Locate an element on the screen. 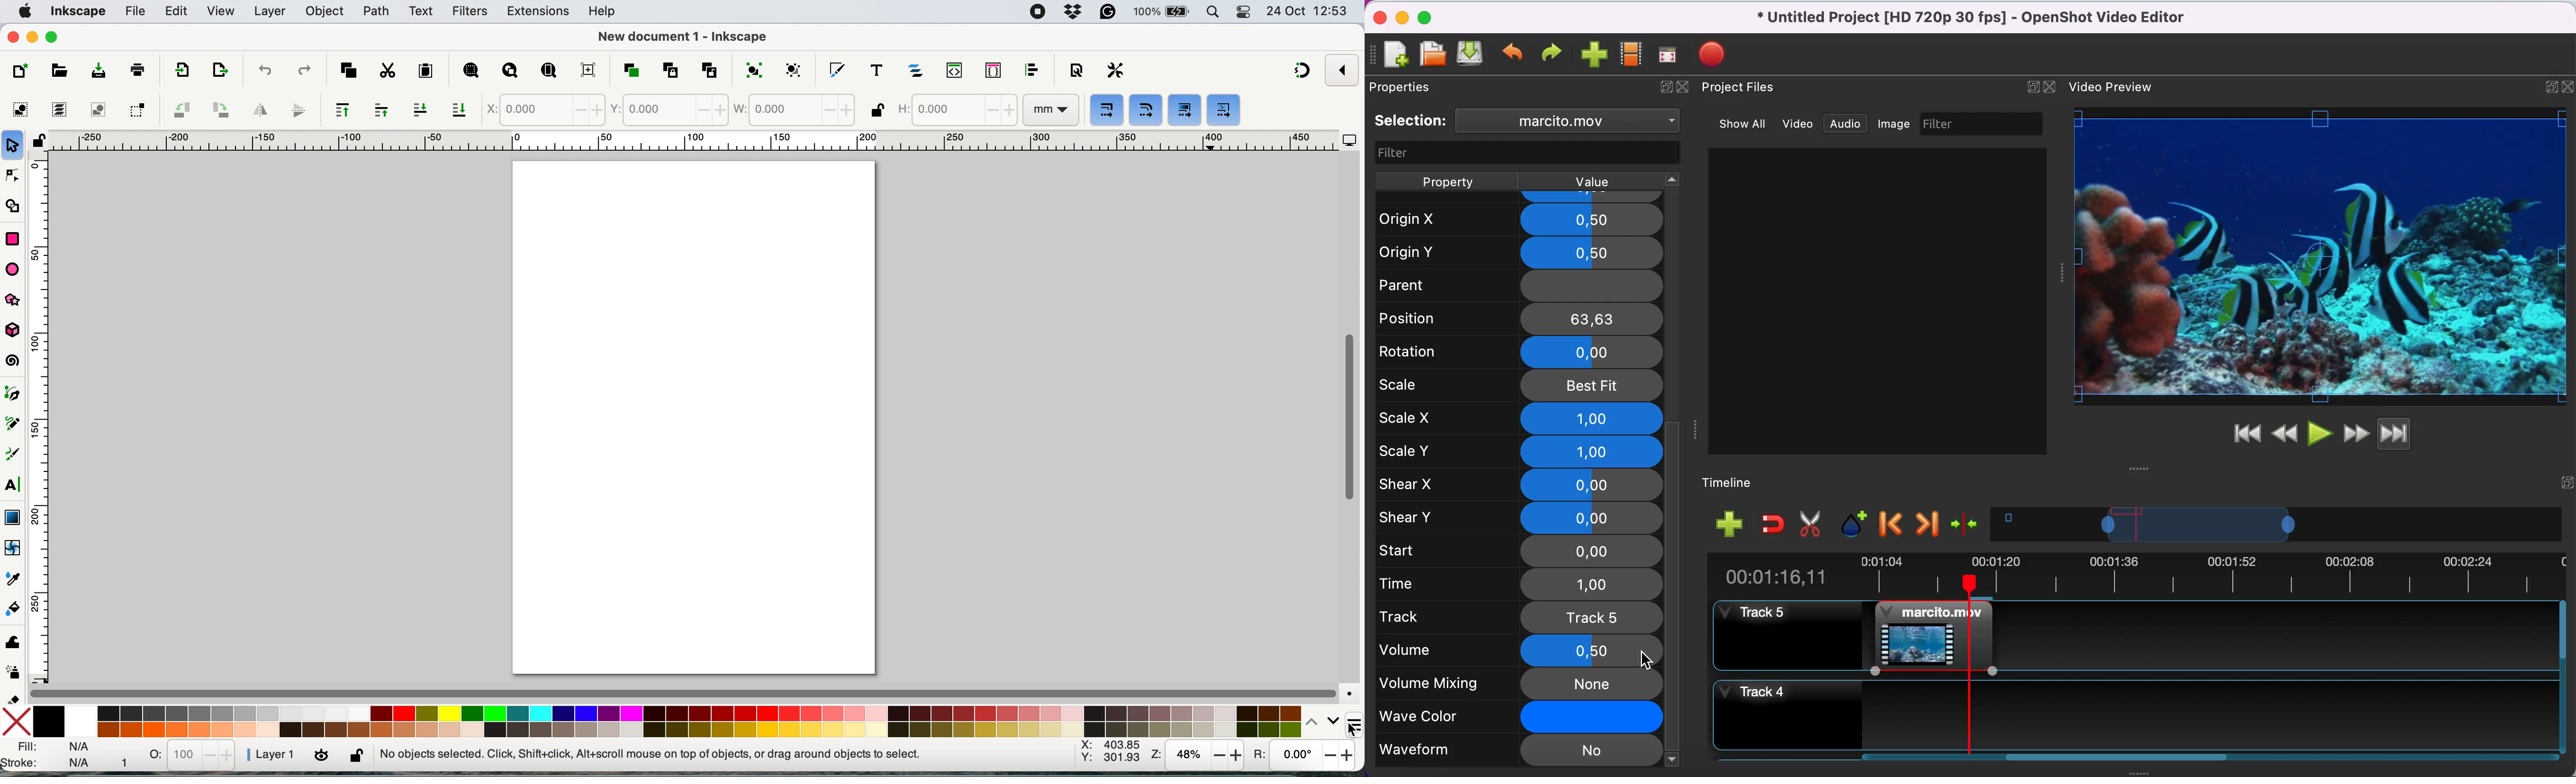 This screenshot has width=2576, height=784. raise selection one step is located at coordinates (382, 111).